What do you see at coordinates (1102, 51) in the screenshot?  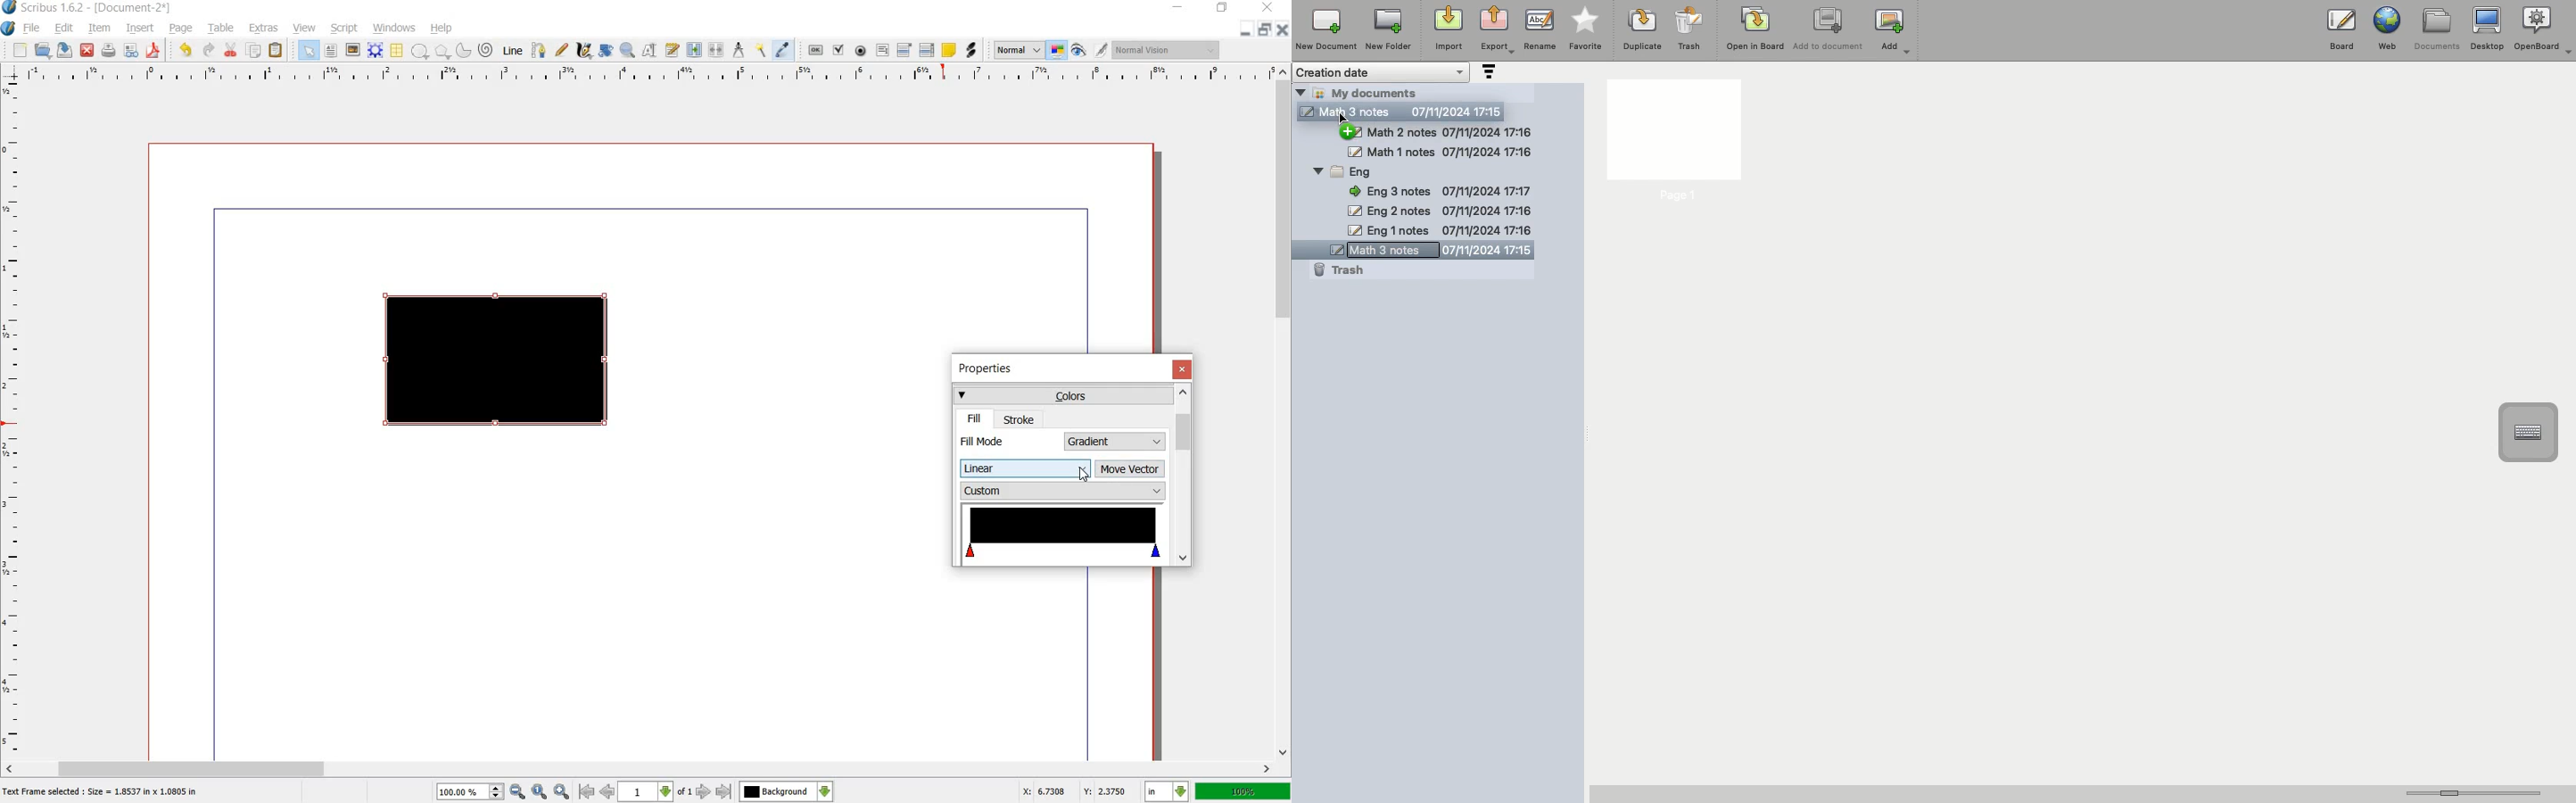 I see `edit in preview mode` at bounding box center [1102, 51].